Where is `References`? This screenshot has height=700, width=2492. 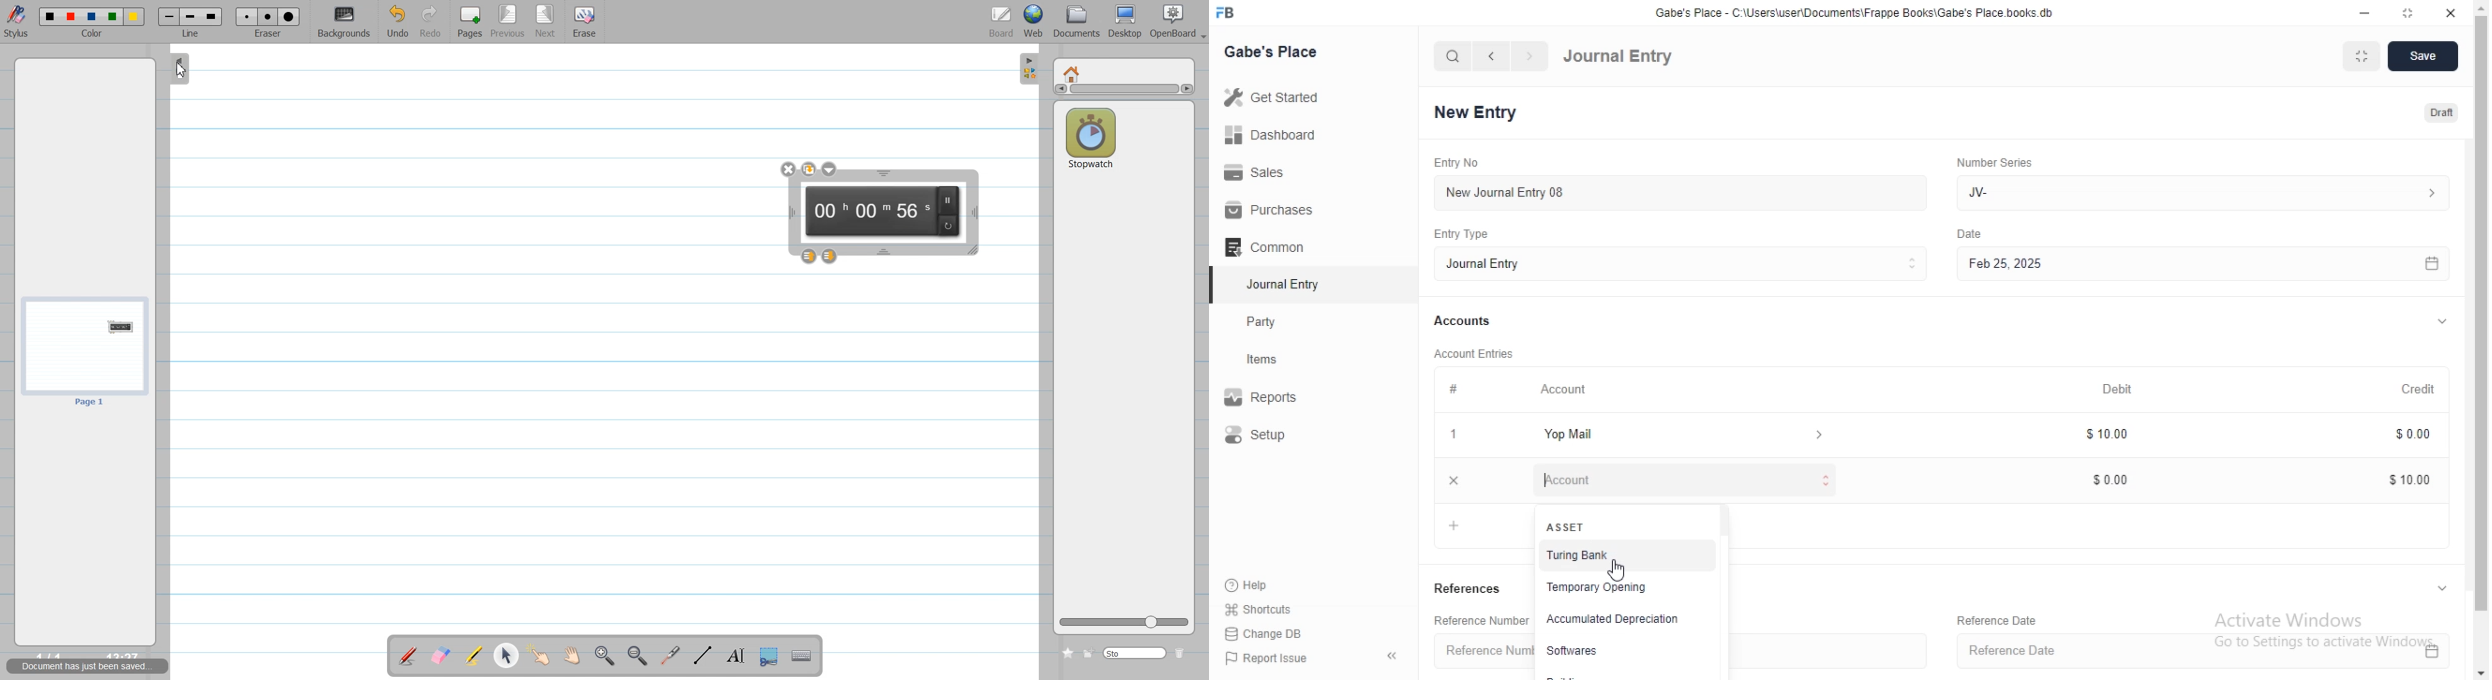 References is located at coordinates (1471, 588).